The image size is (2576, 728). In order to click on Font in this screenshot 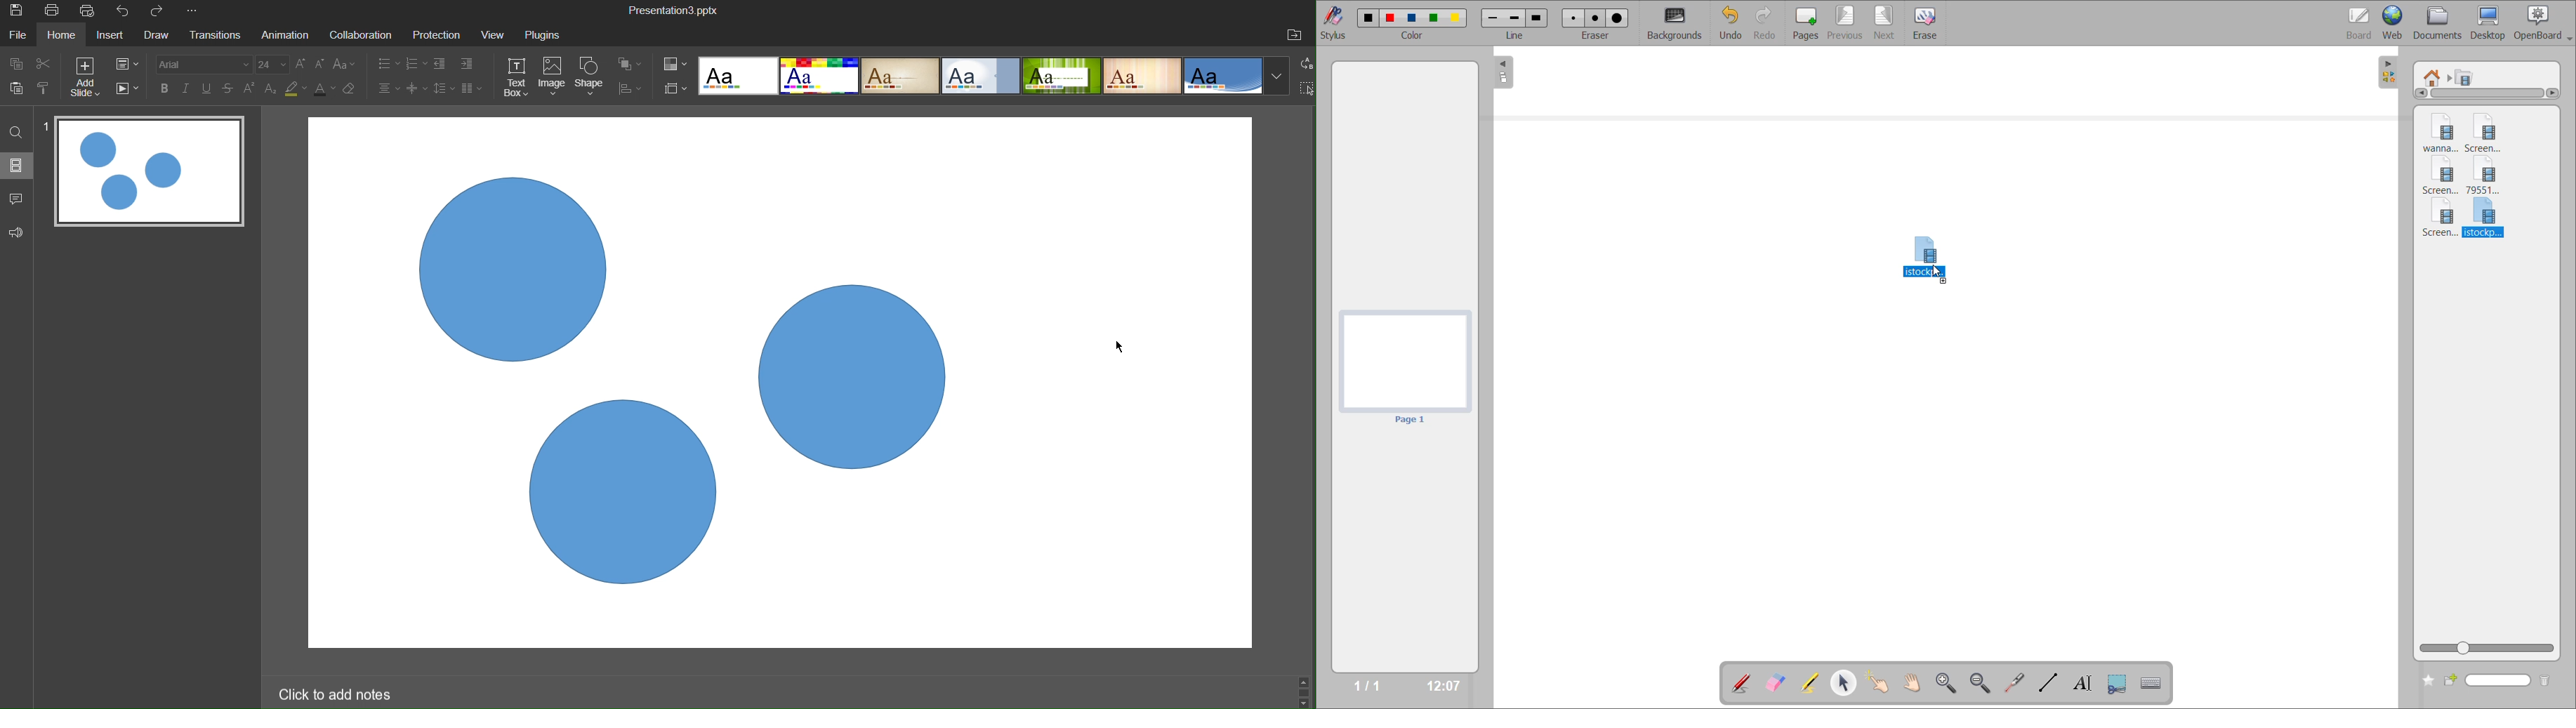, I will do `click(204, 64)`.